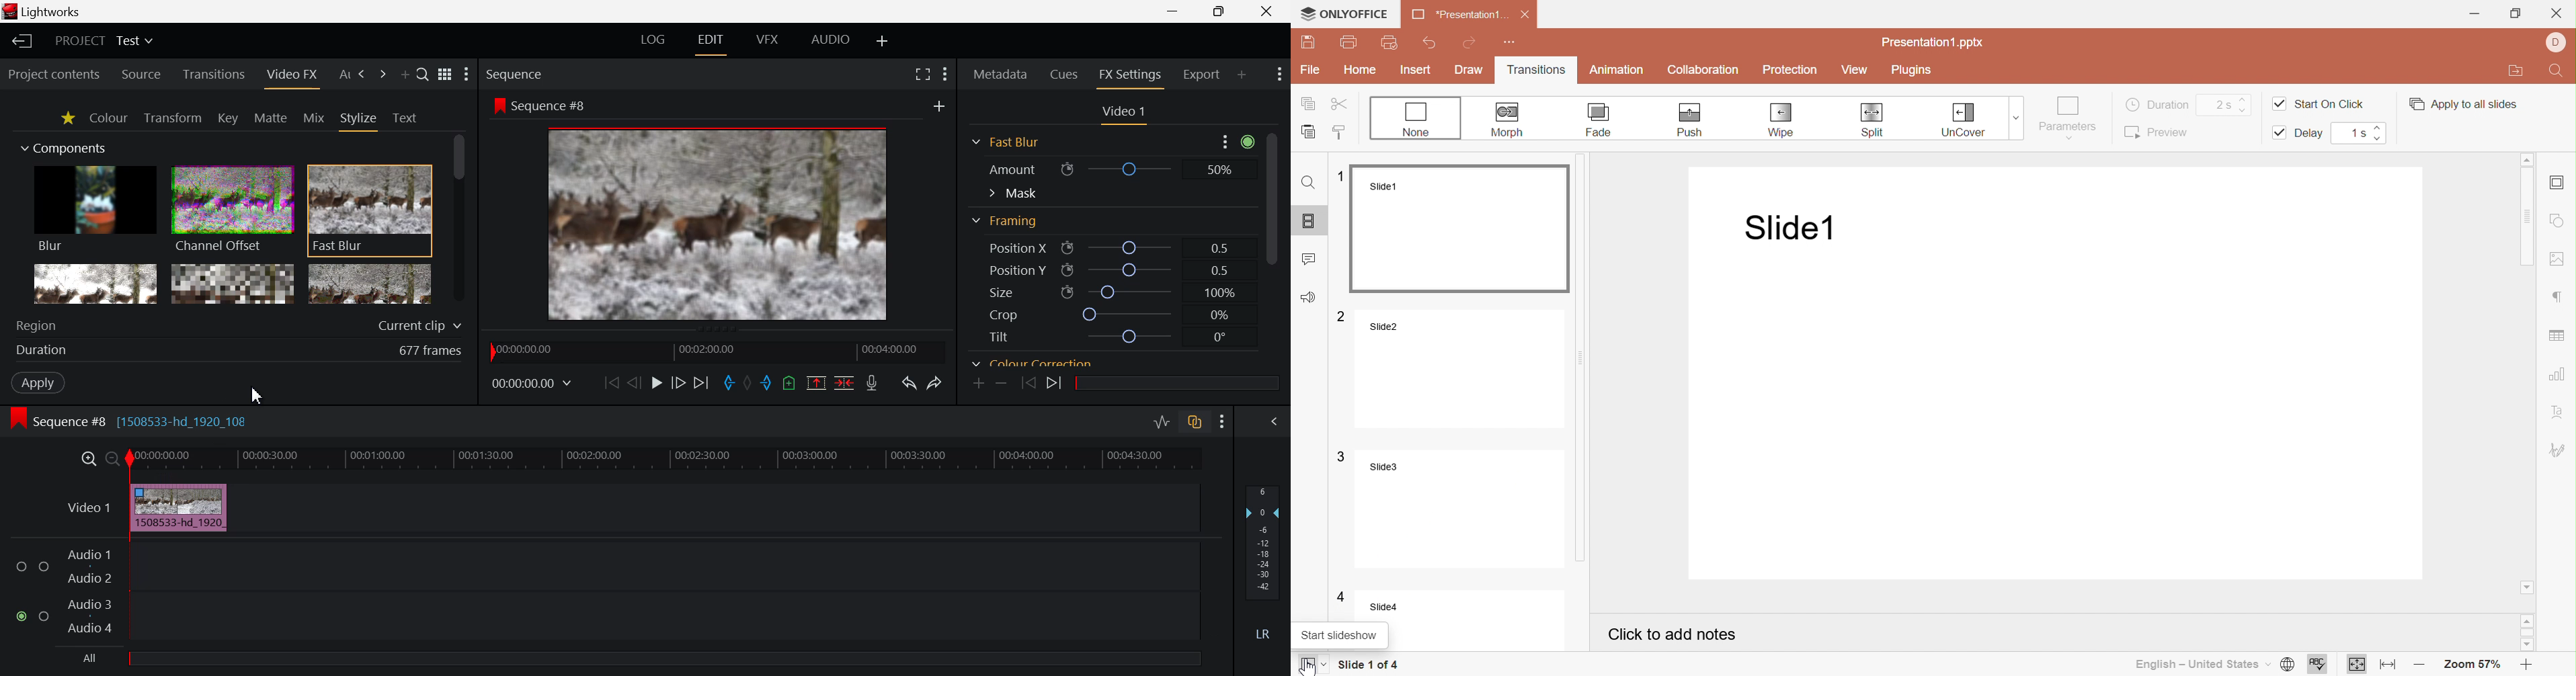 This screenshot has height=700, width=2576. What do you see at coordinates (1389, 42) in the screenshot?
I see `Quick print` at bounding box center [1389, 42].